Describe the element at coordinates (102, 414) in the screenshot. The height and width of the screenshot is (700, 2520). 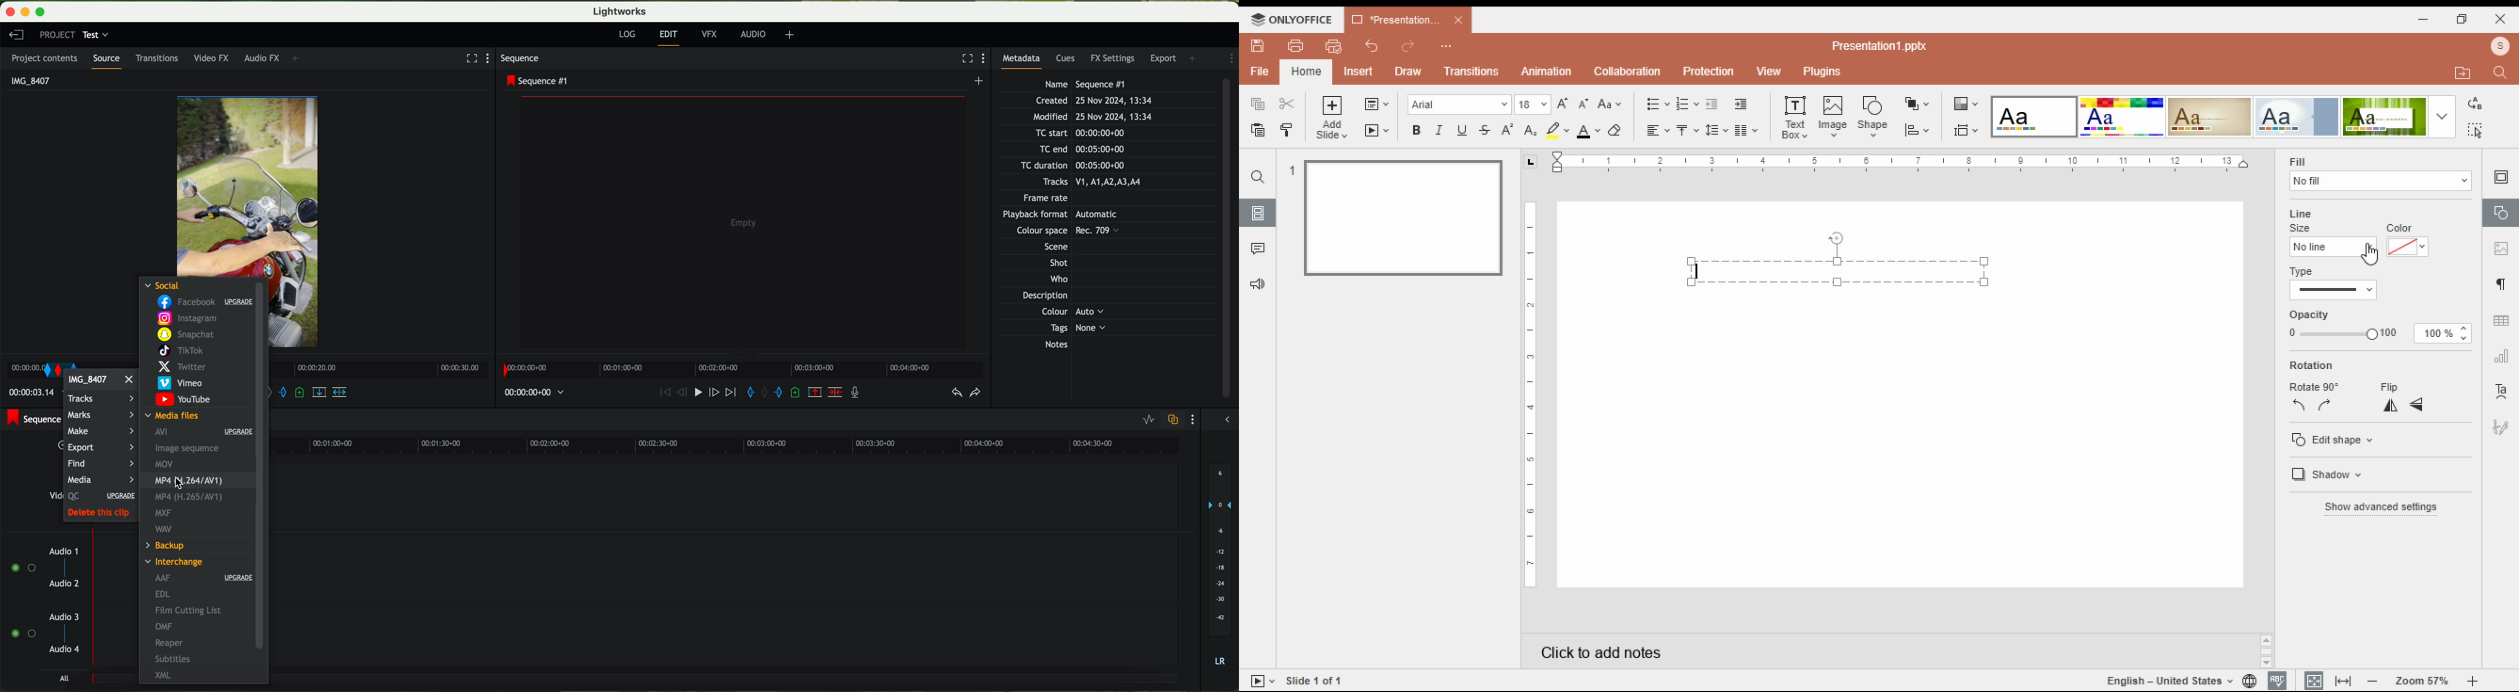
I see `marks` at that location.